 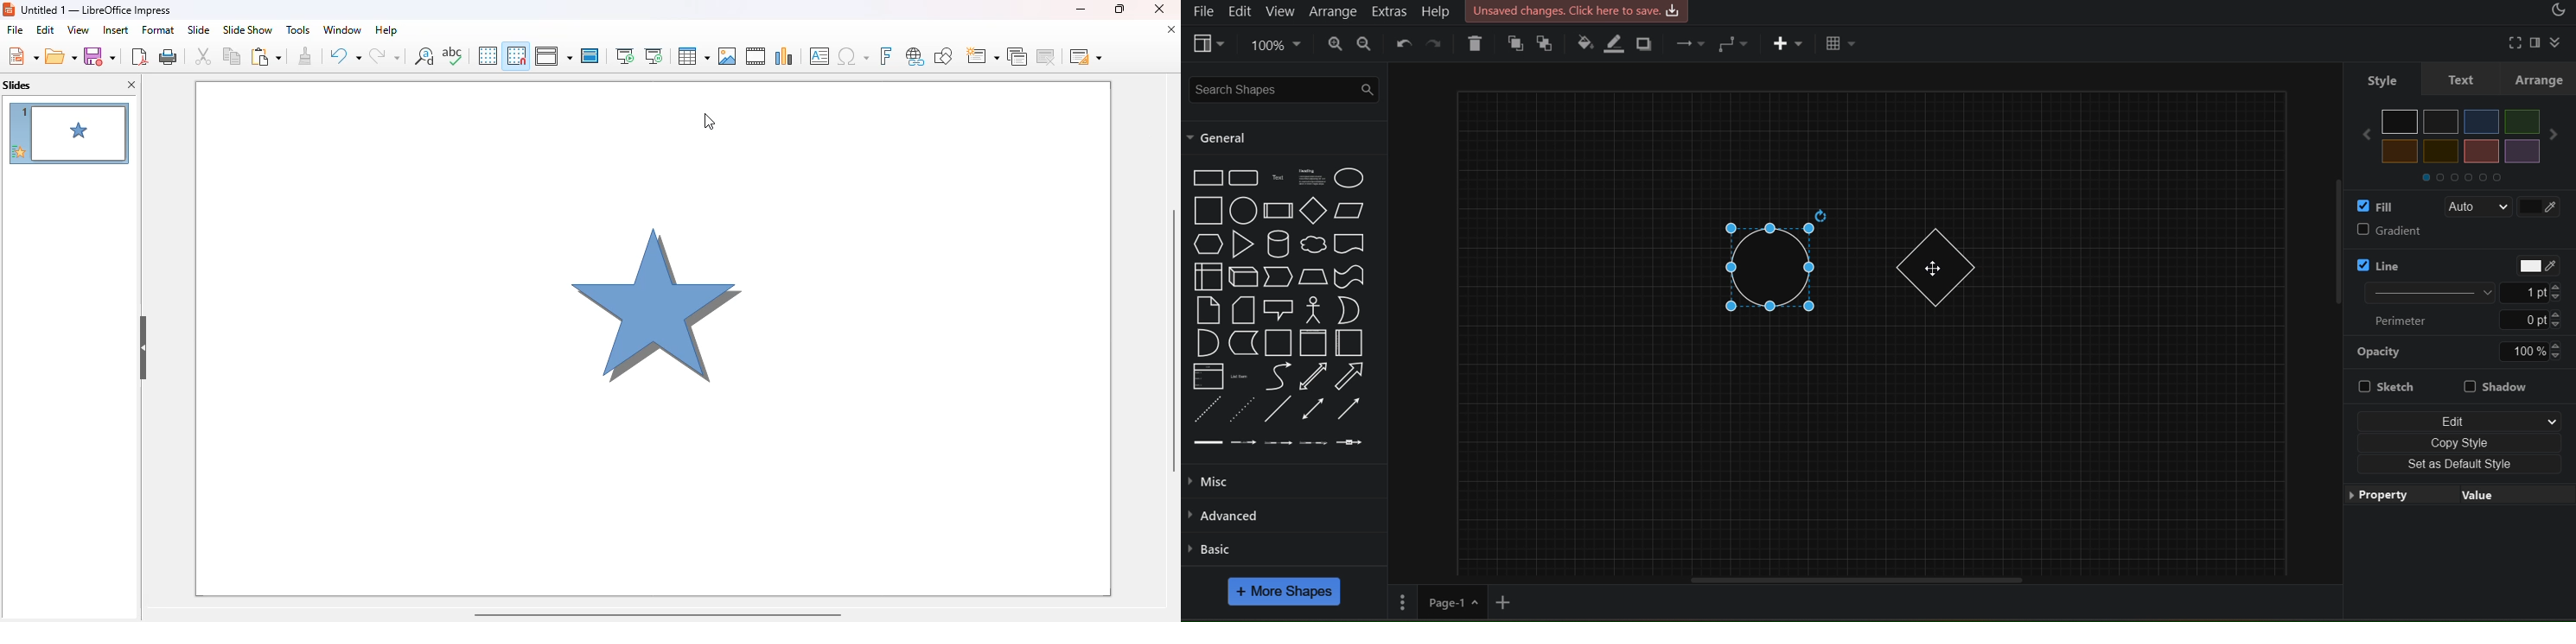 I want to click on window, so click(x=342, y=30).